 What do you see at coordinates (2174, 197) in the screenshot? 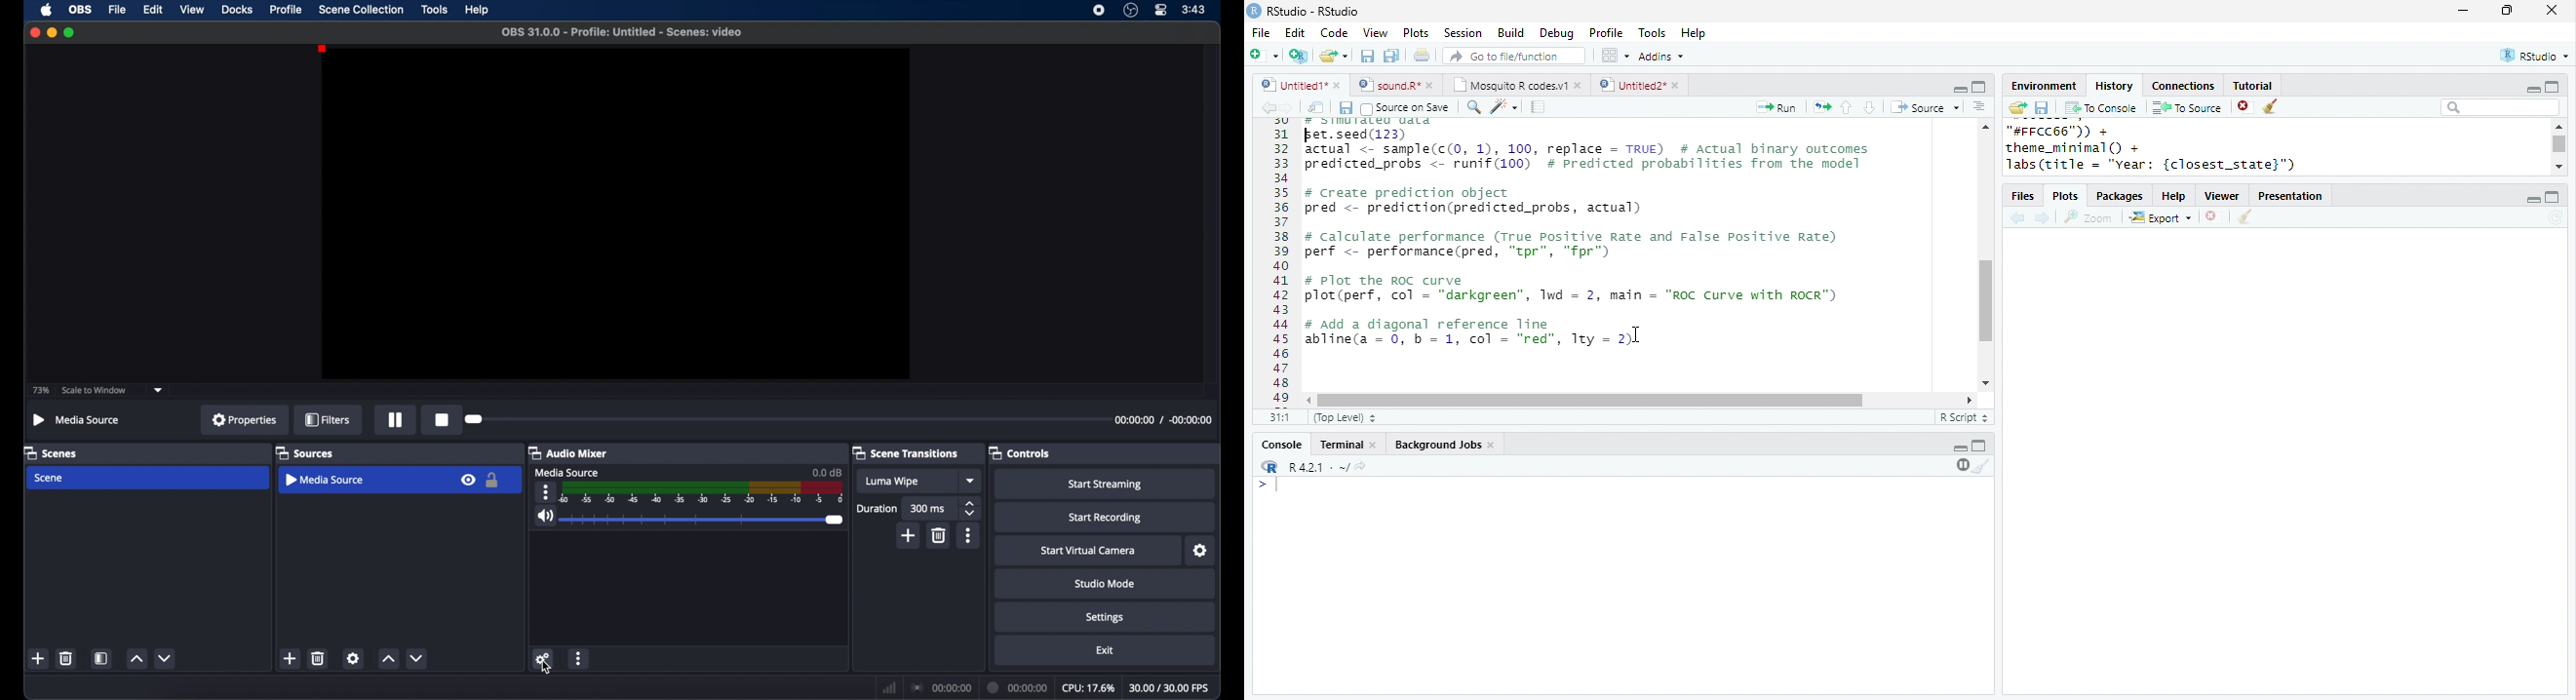
I see `help` at bounding box center [2174, 197].